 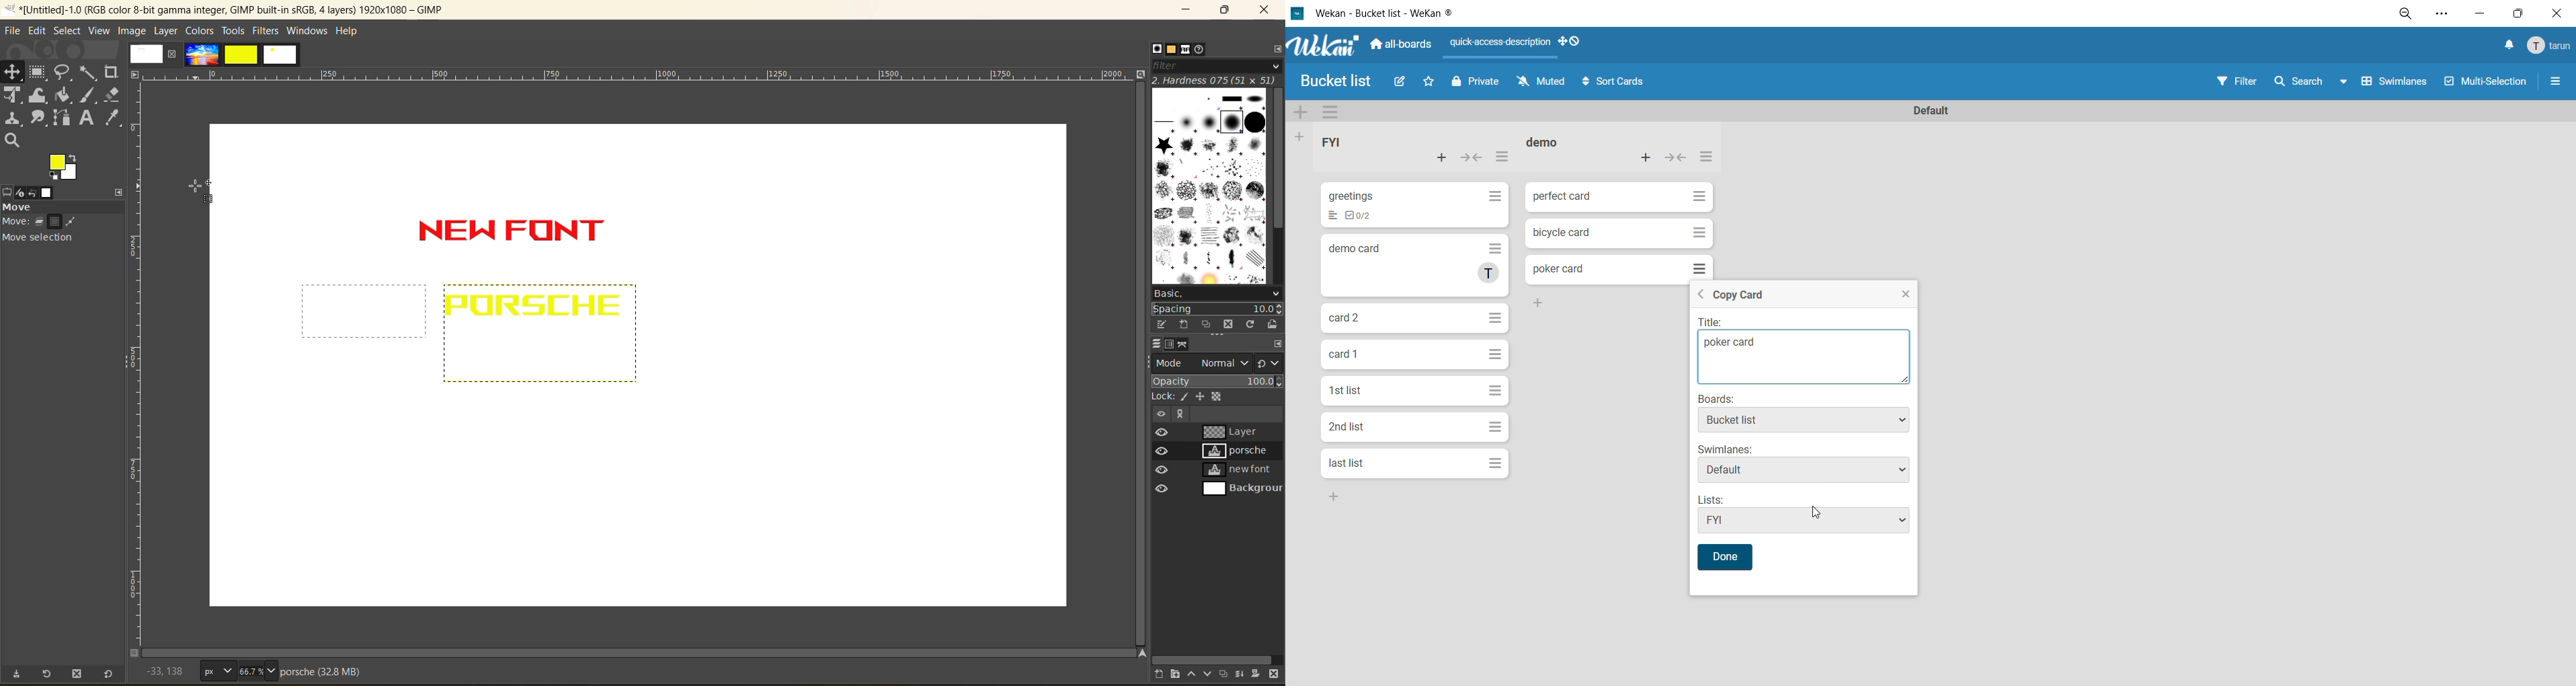 What do you see at coordinates (1502, 47) in the screenshot?
I see `quick access description` at bounding box center [1502, 47].